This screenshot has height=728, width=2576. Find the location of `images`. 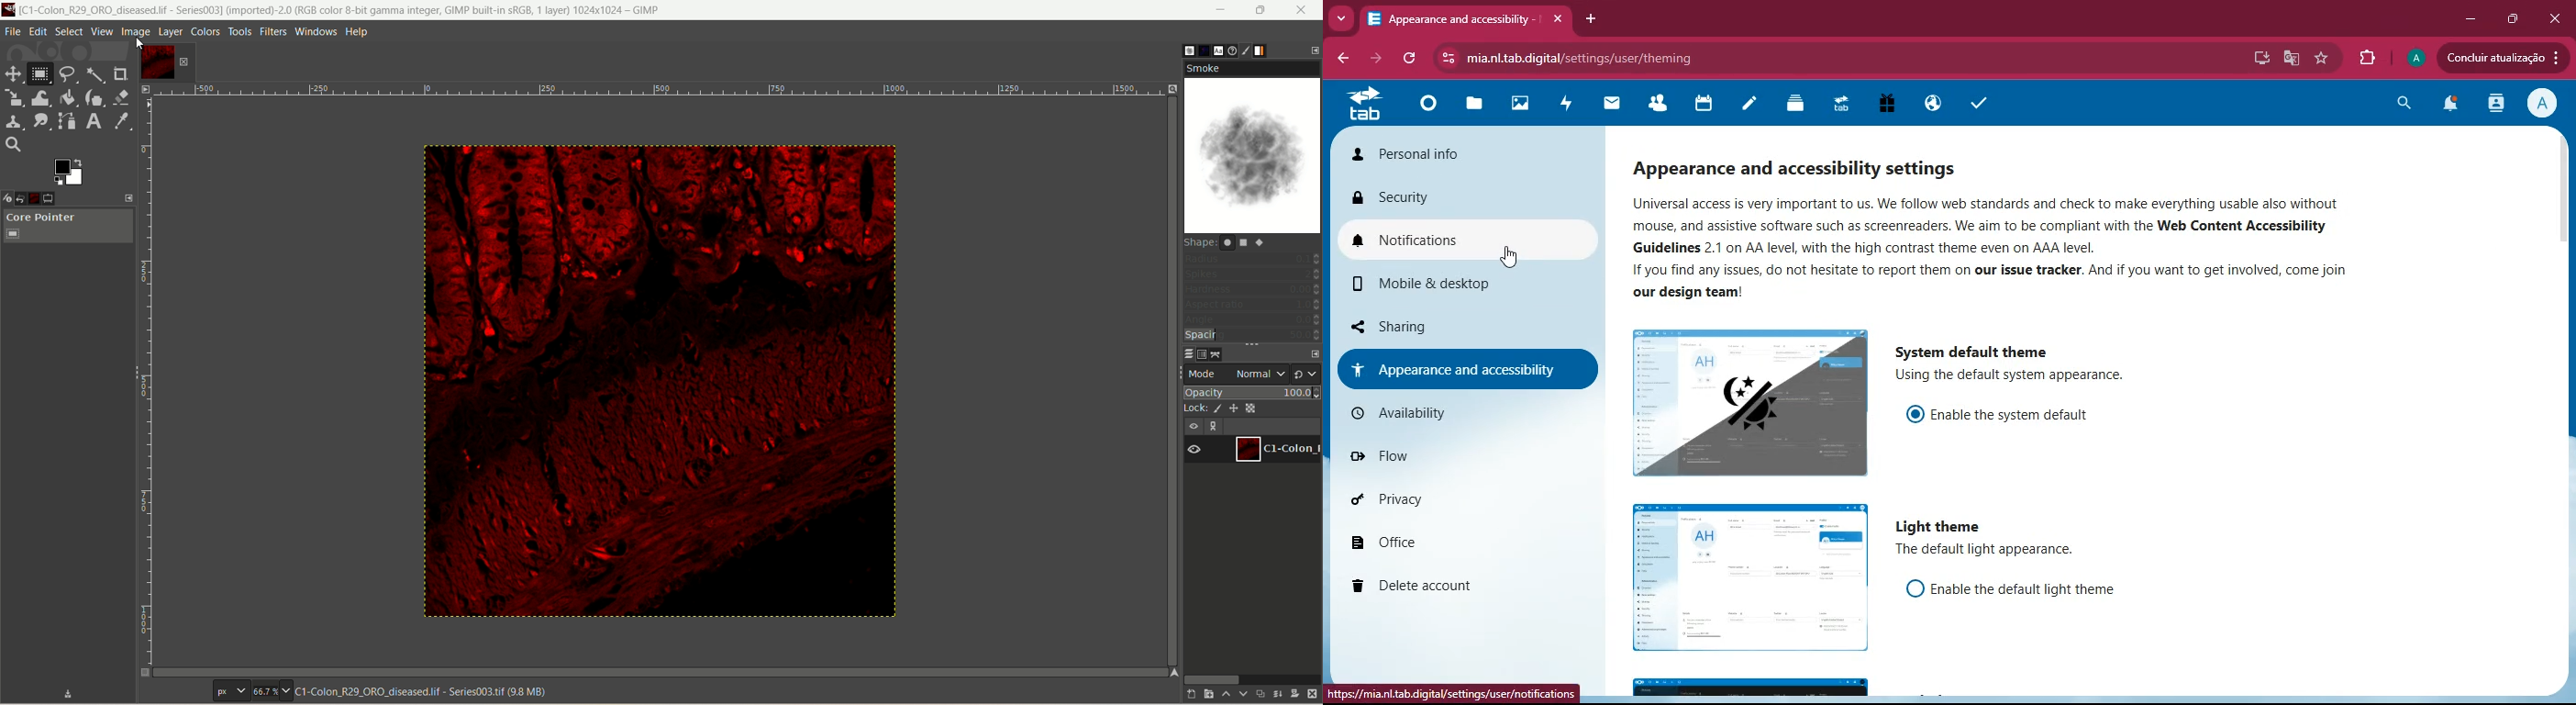

images is located at coordinates (1518, 103).